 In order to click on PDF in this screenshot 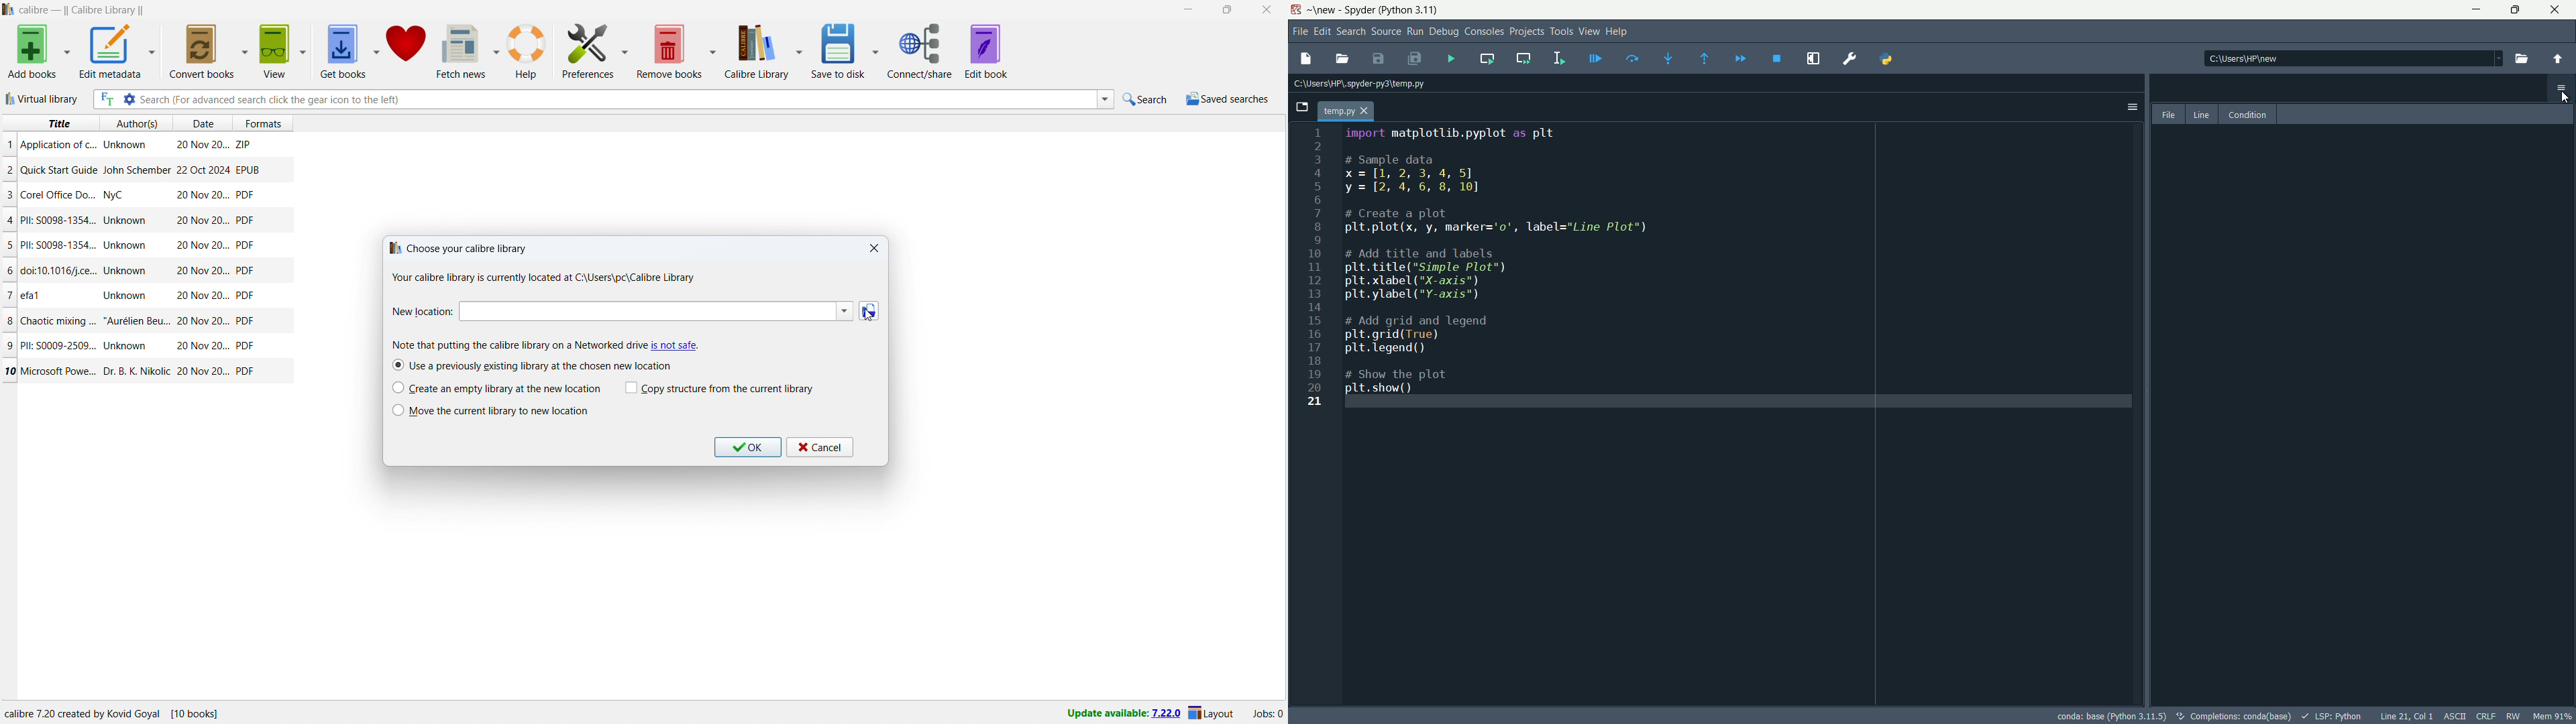, I will do `click(246, 219)`.